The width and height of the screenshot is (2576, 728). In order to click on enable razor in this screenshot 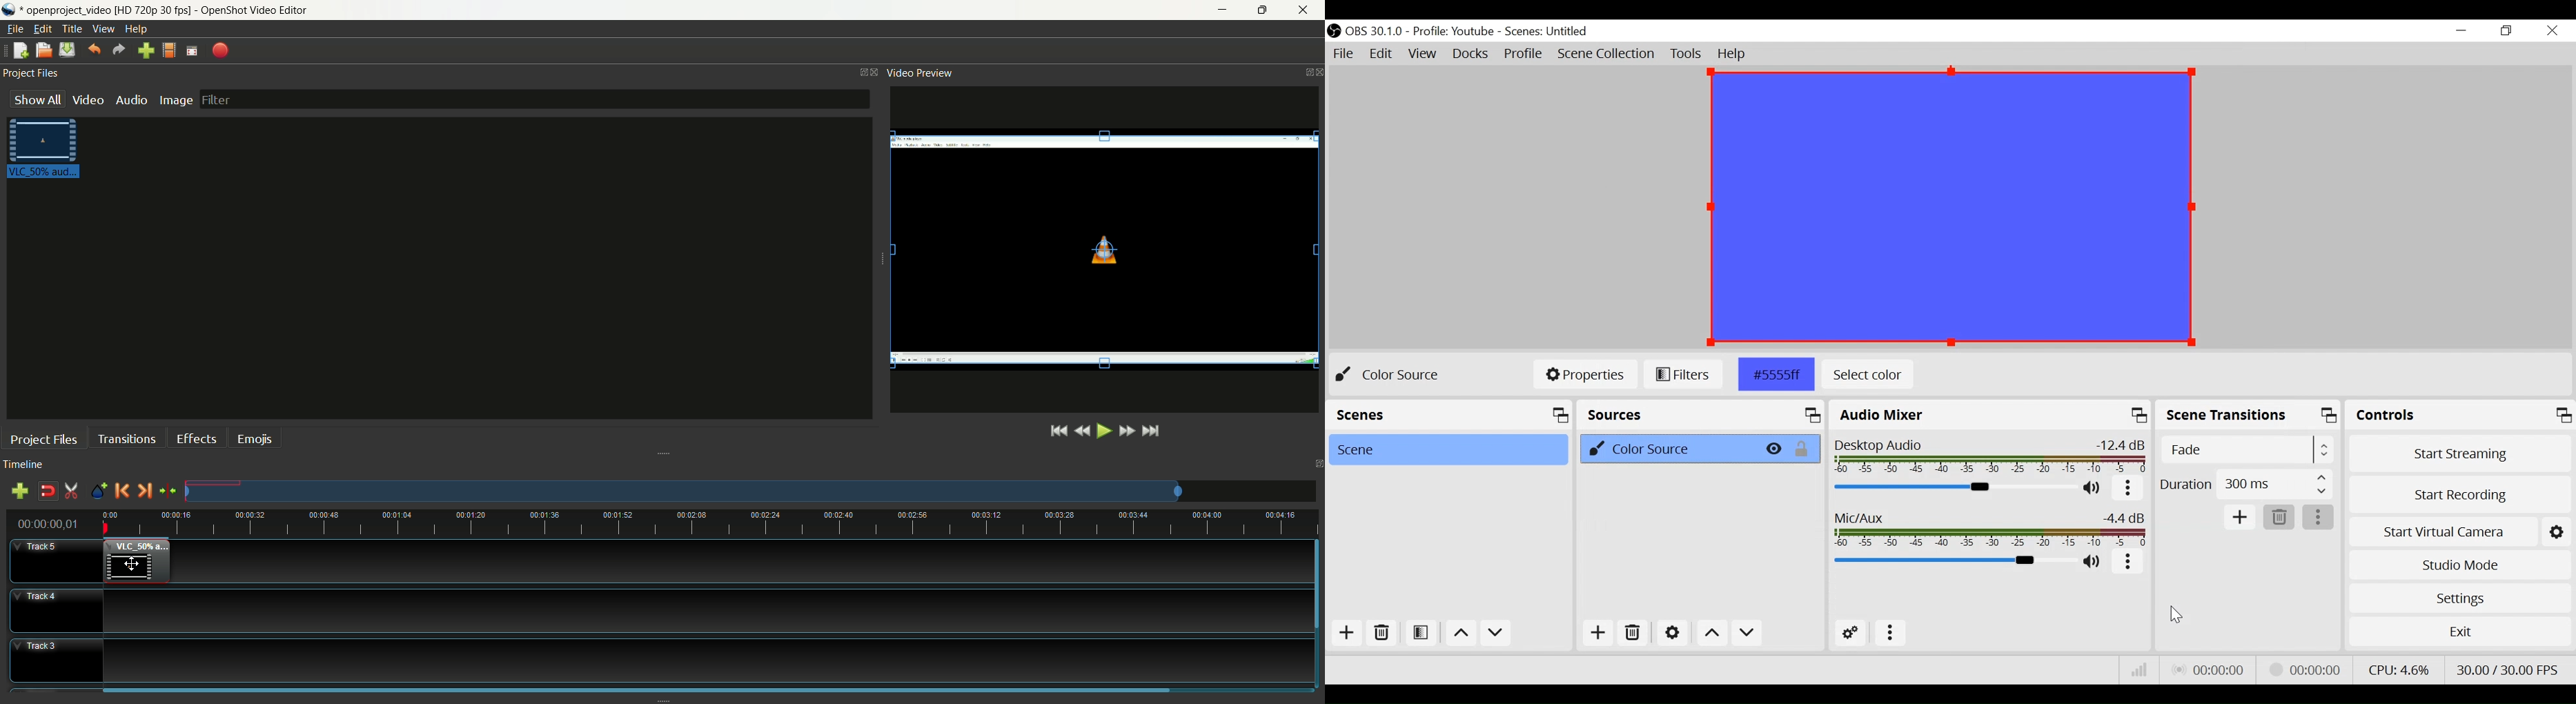, I will do `click(70, 491)`.